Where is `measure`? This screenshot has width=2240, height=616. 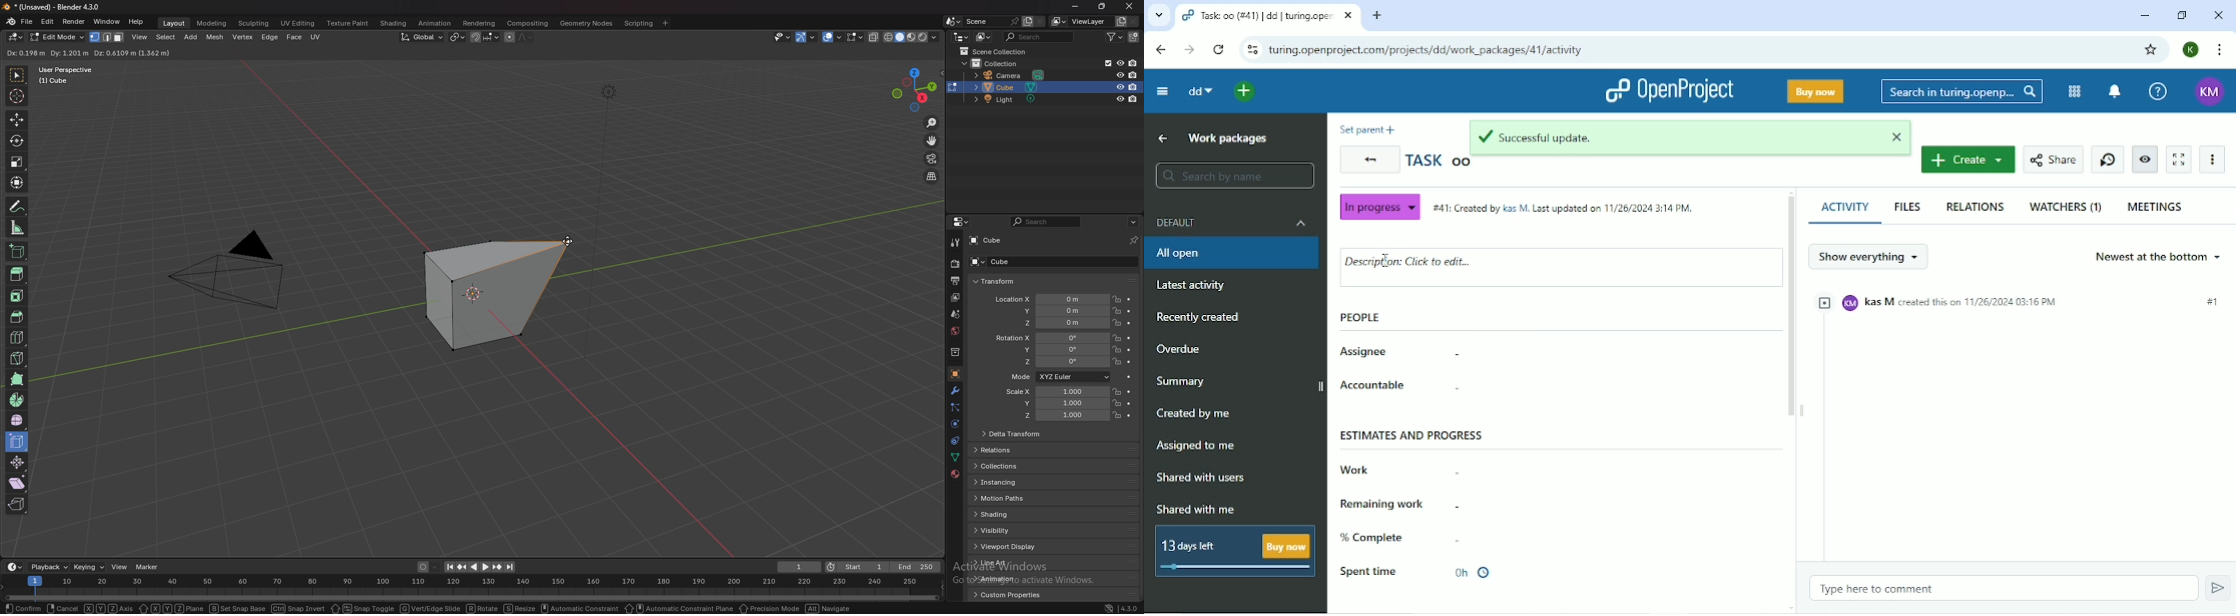 measure is located at coordinates (17, 228).